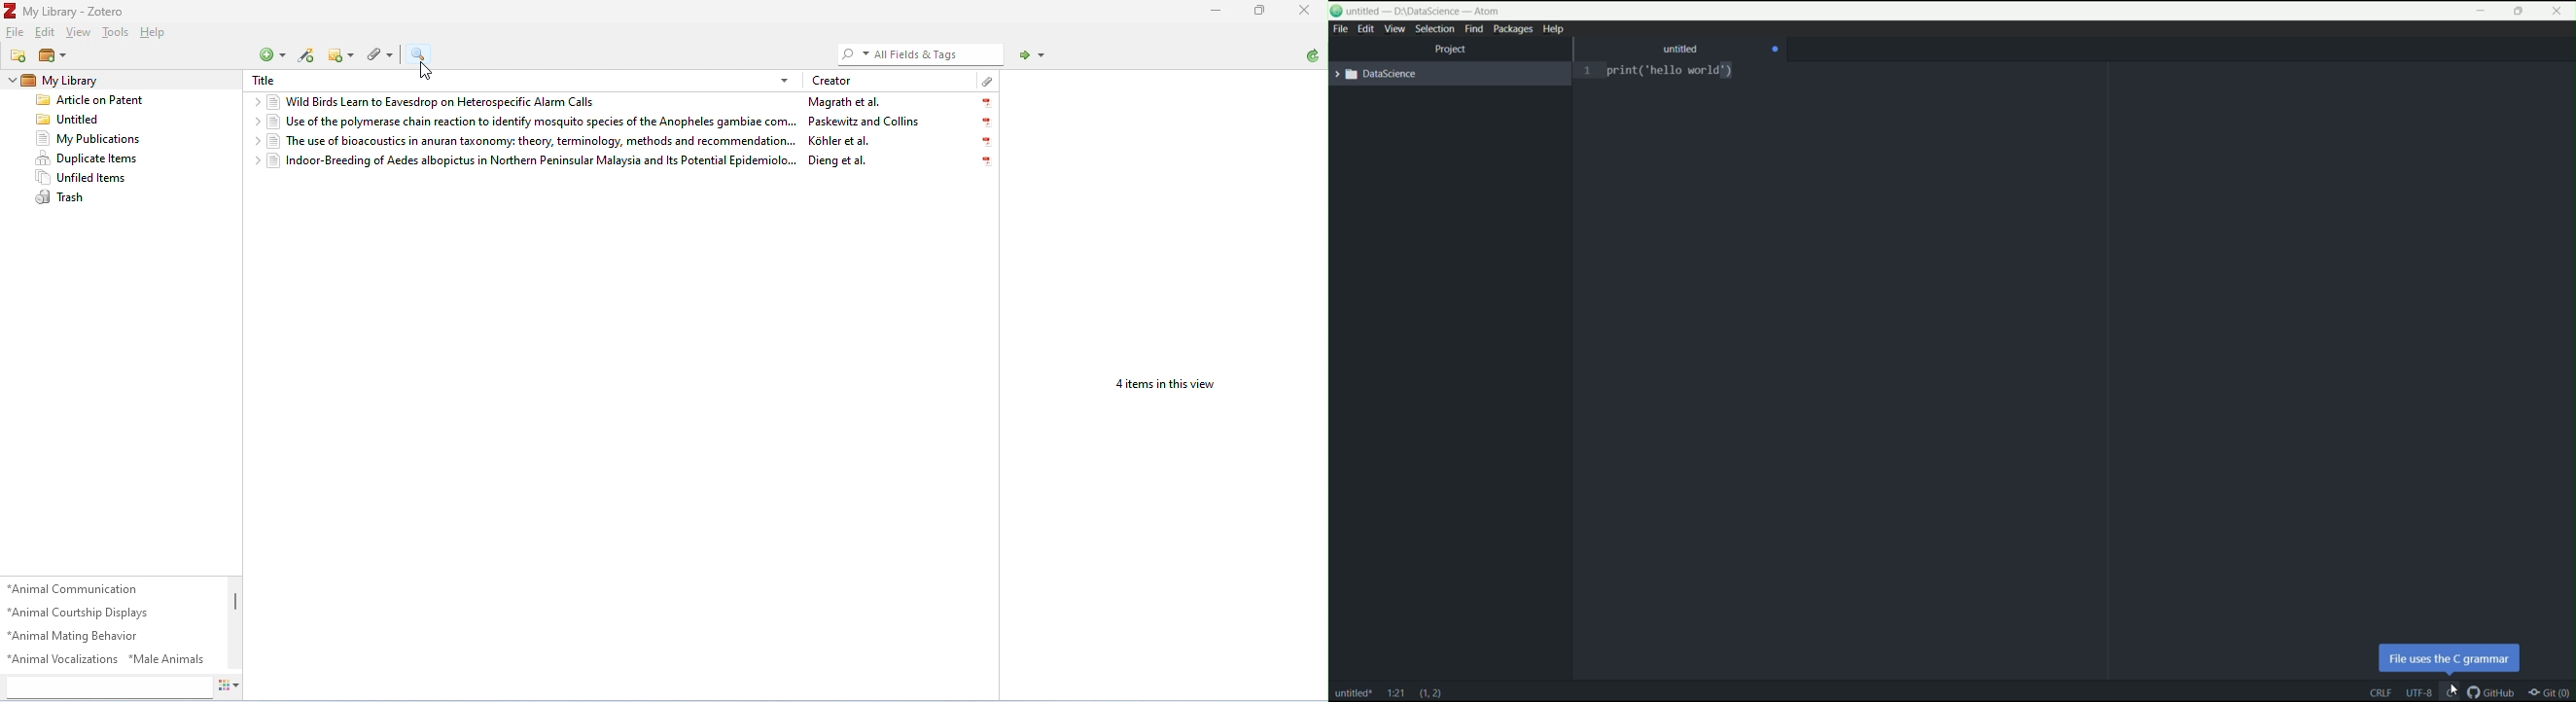 The image size is (2576, 728). Describe the element at coordinates (2482, 11) in the screenshot. I see `minimize` at that location.